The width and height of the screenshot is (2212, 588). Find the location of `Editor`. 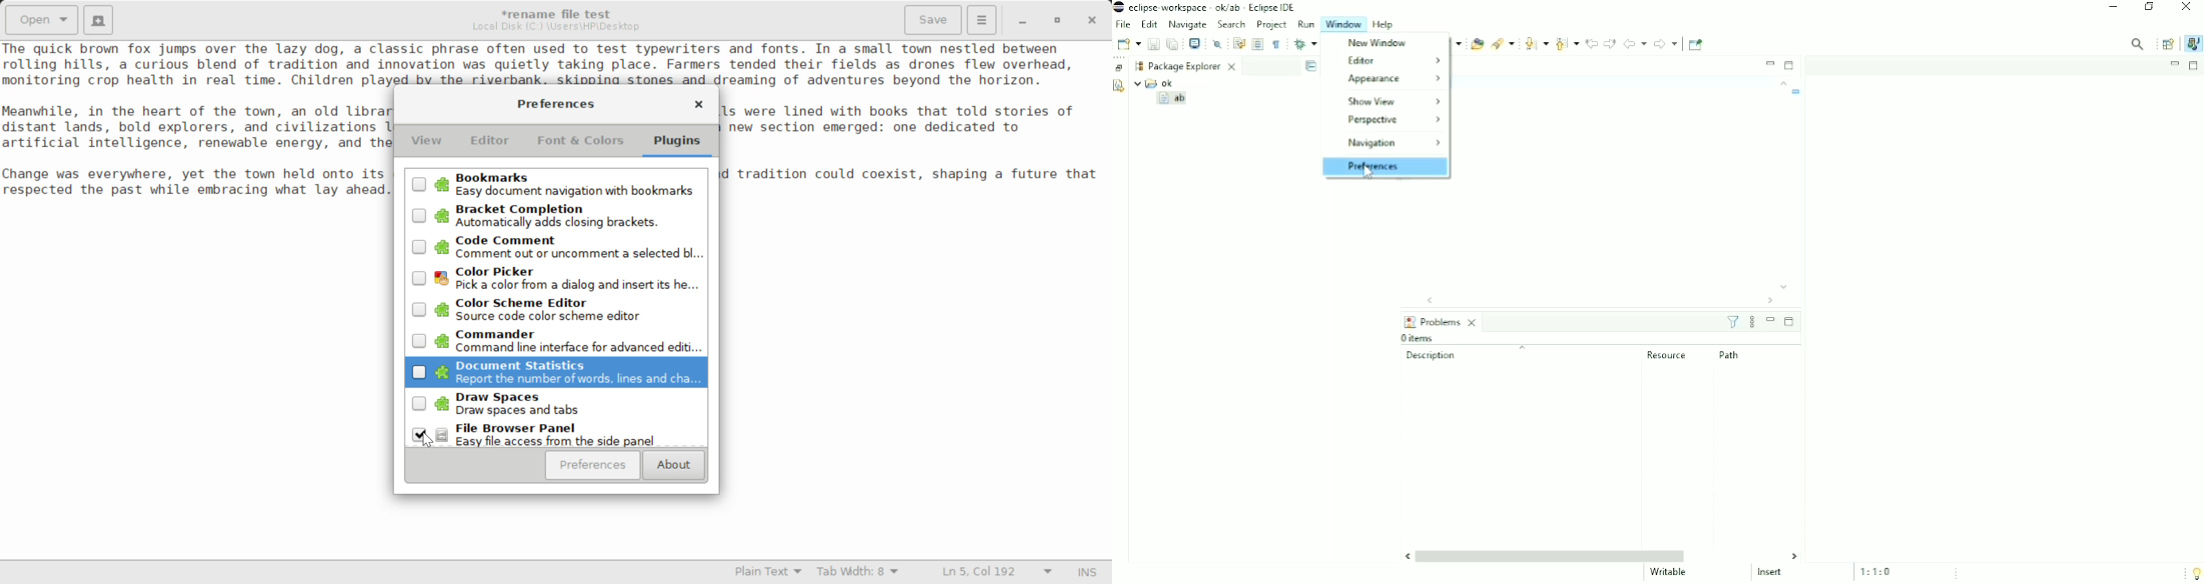

Editor is located at coordinates (1393, 60).